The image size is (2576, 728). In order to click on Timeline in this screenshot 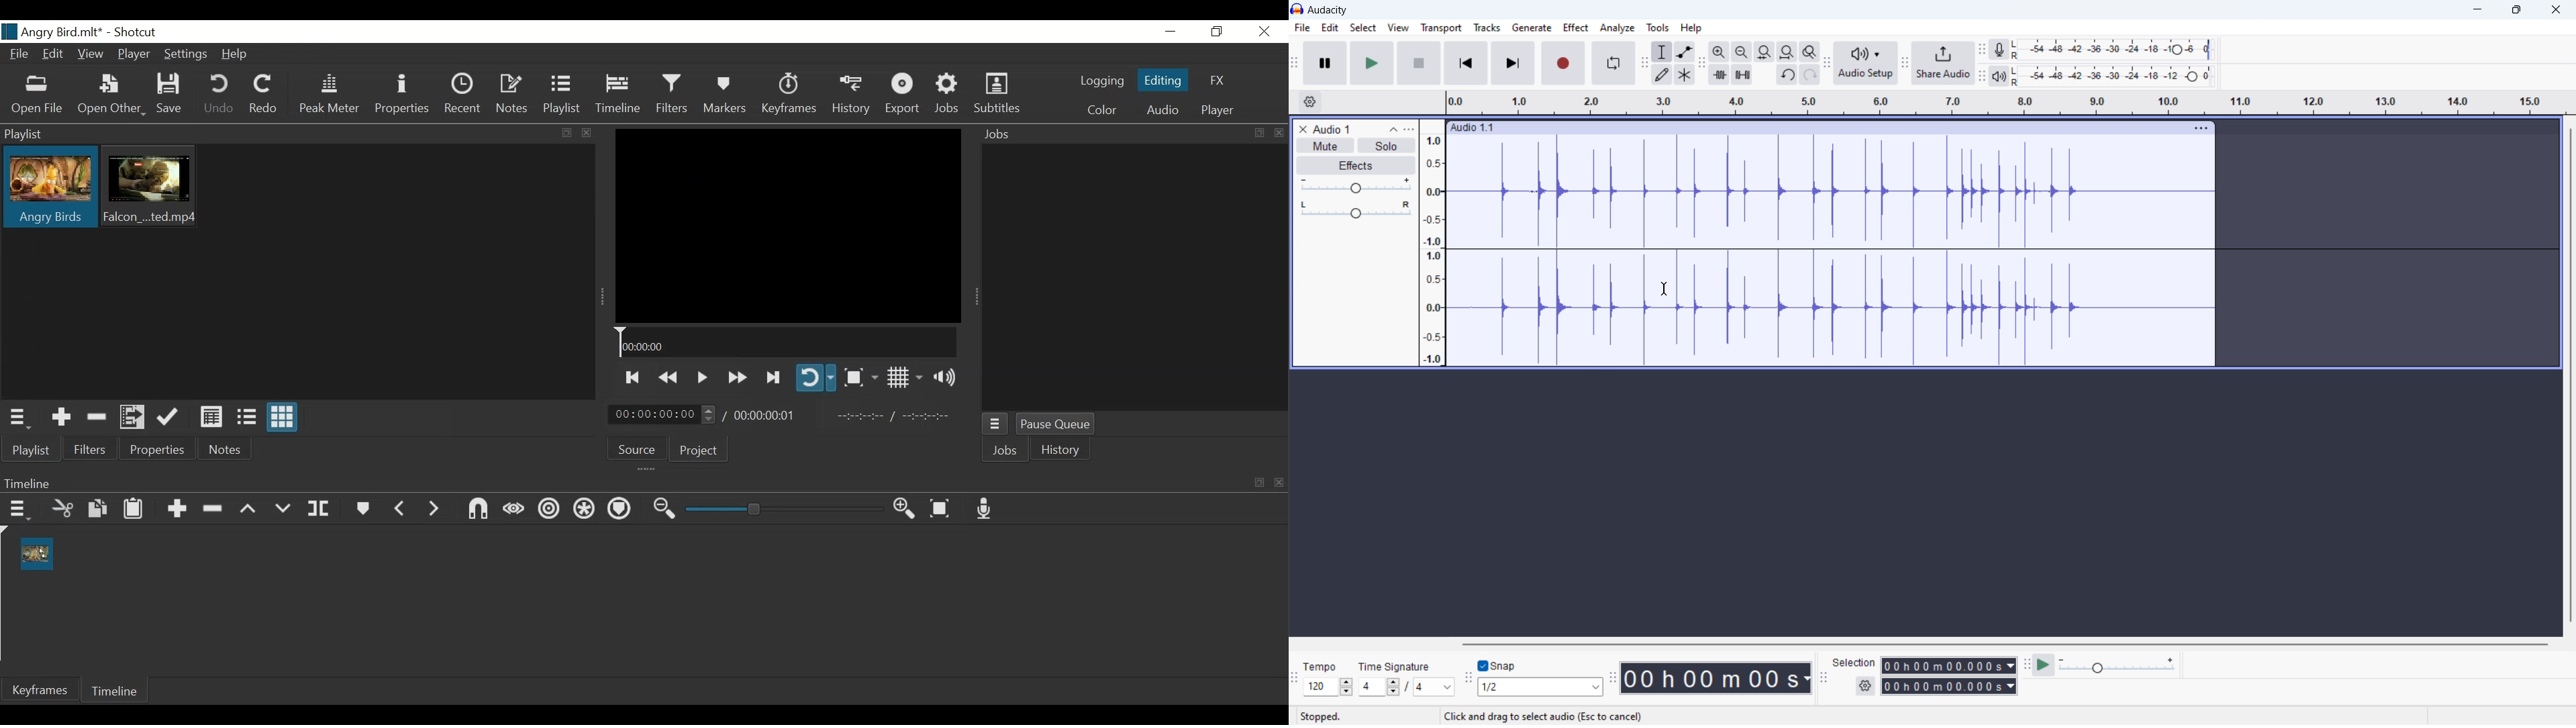, I will do `click(618, 96)`.